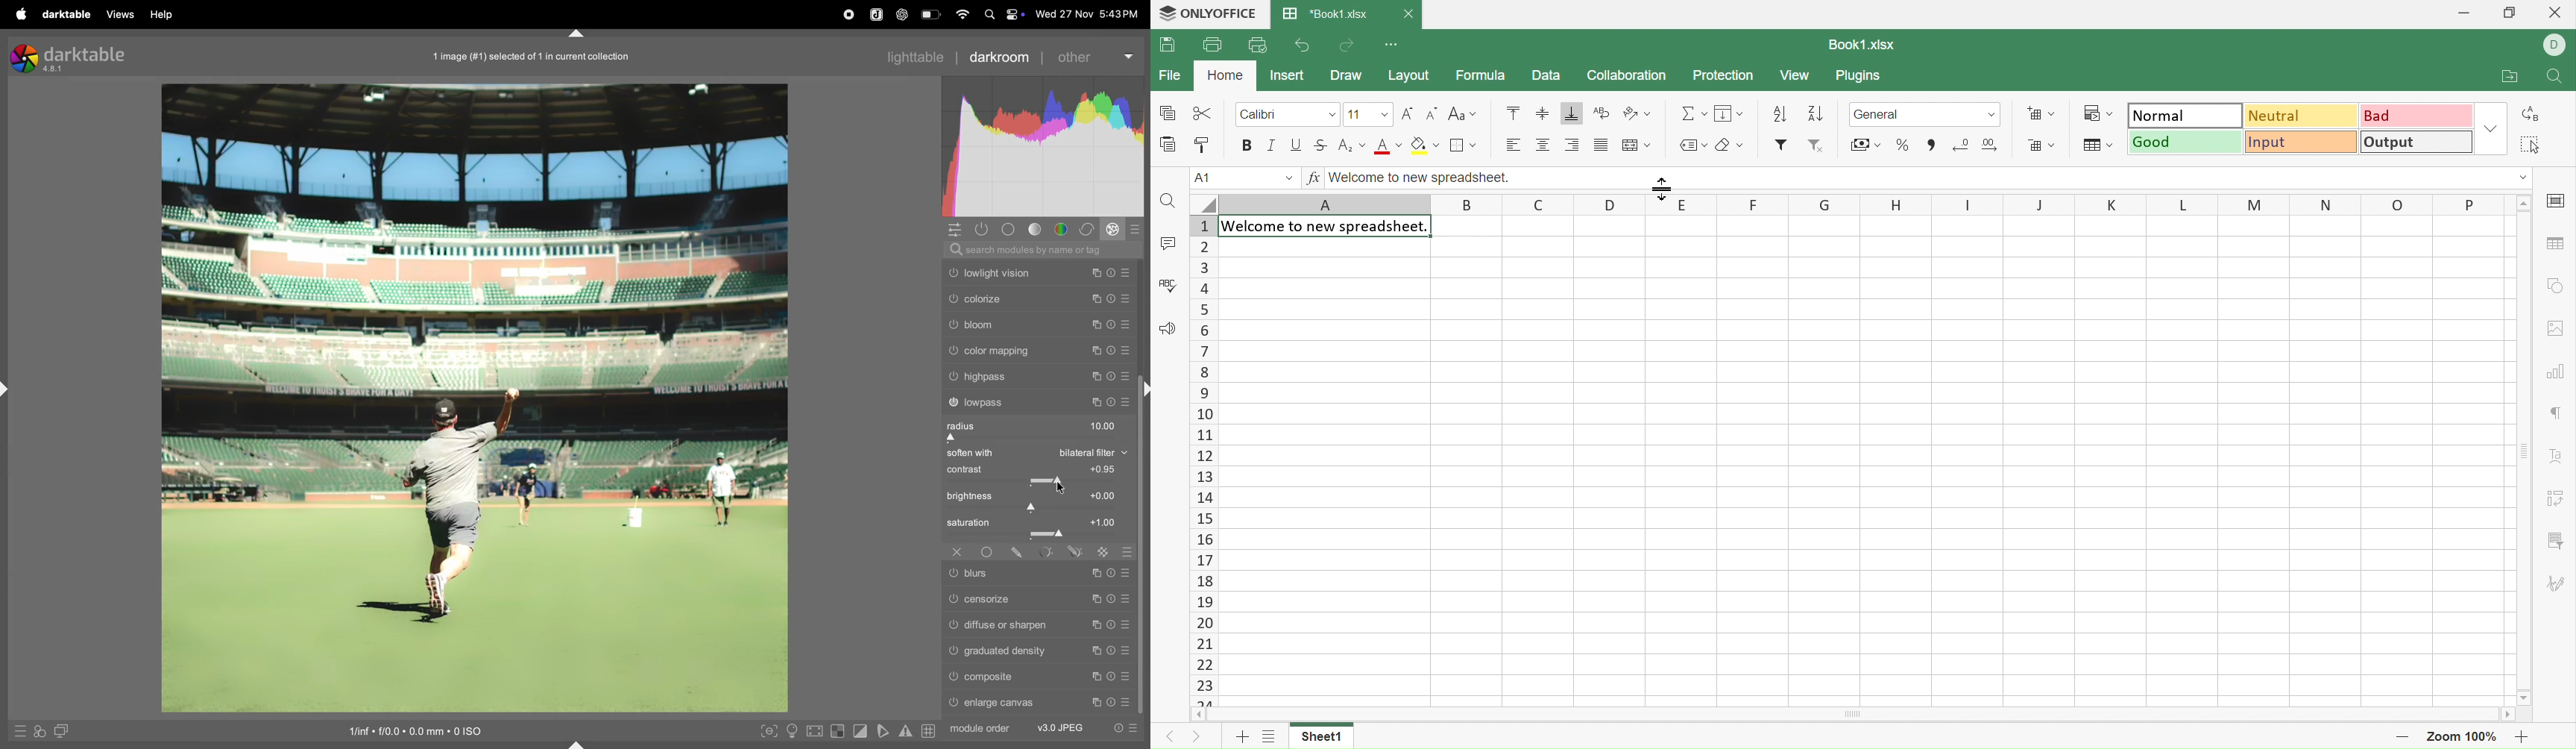  Describe the element at coordinates (1137, 229) in the screenshot. I see `presets` at that location.